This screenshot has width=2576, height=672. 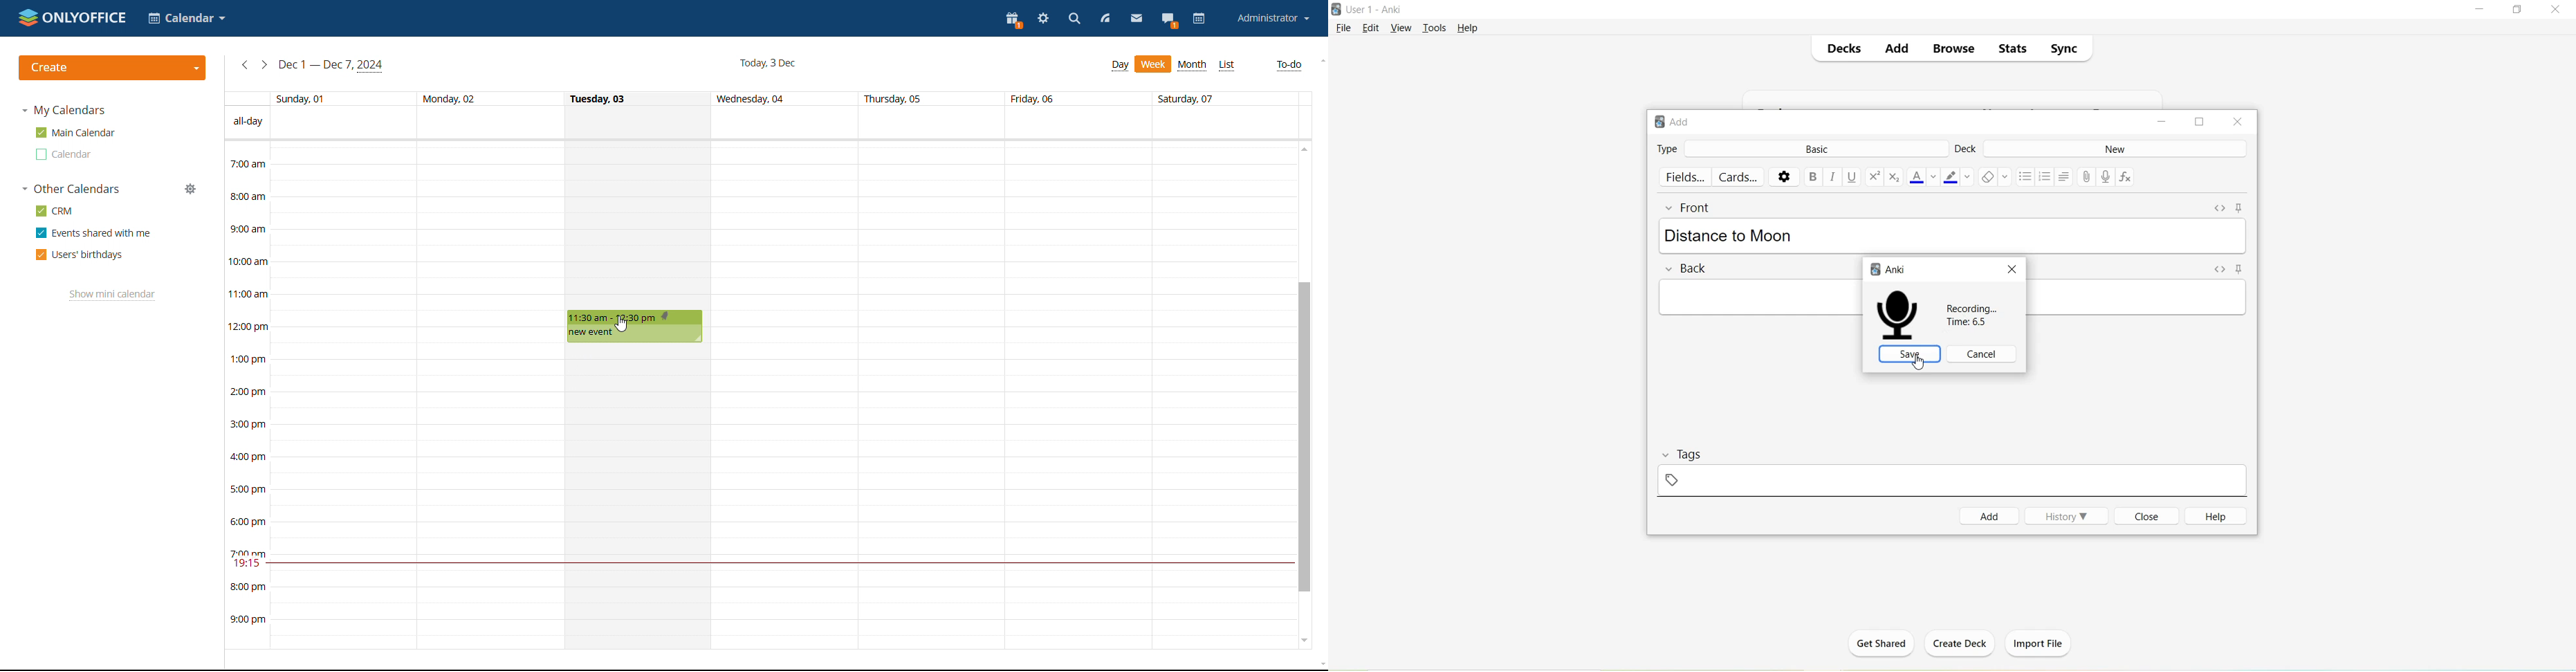 I want to click on scroll  up, so click(x=1306, y=148).